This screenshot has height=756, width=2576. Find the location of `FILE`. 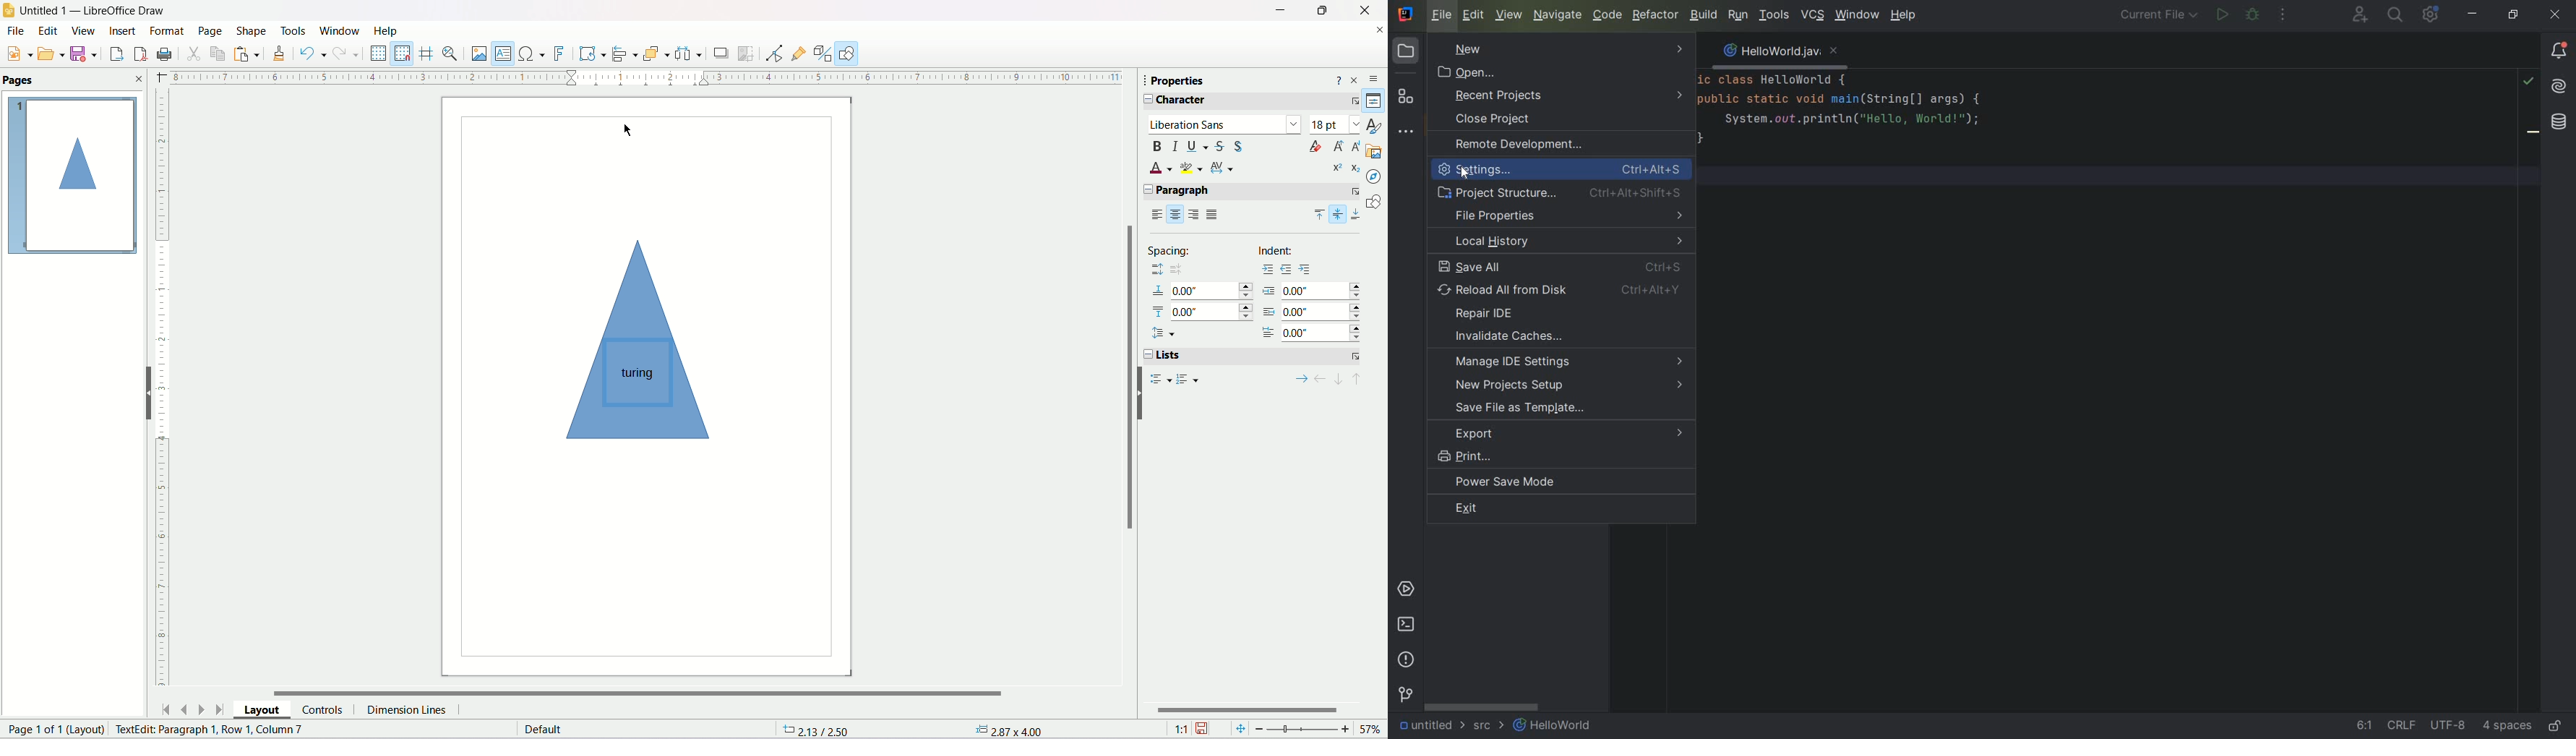

FILE is located at coordinates (1443, 16).